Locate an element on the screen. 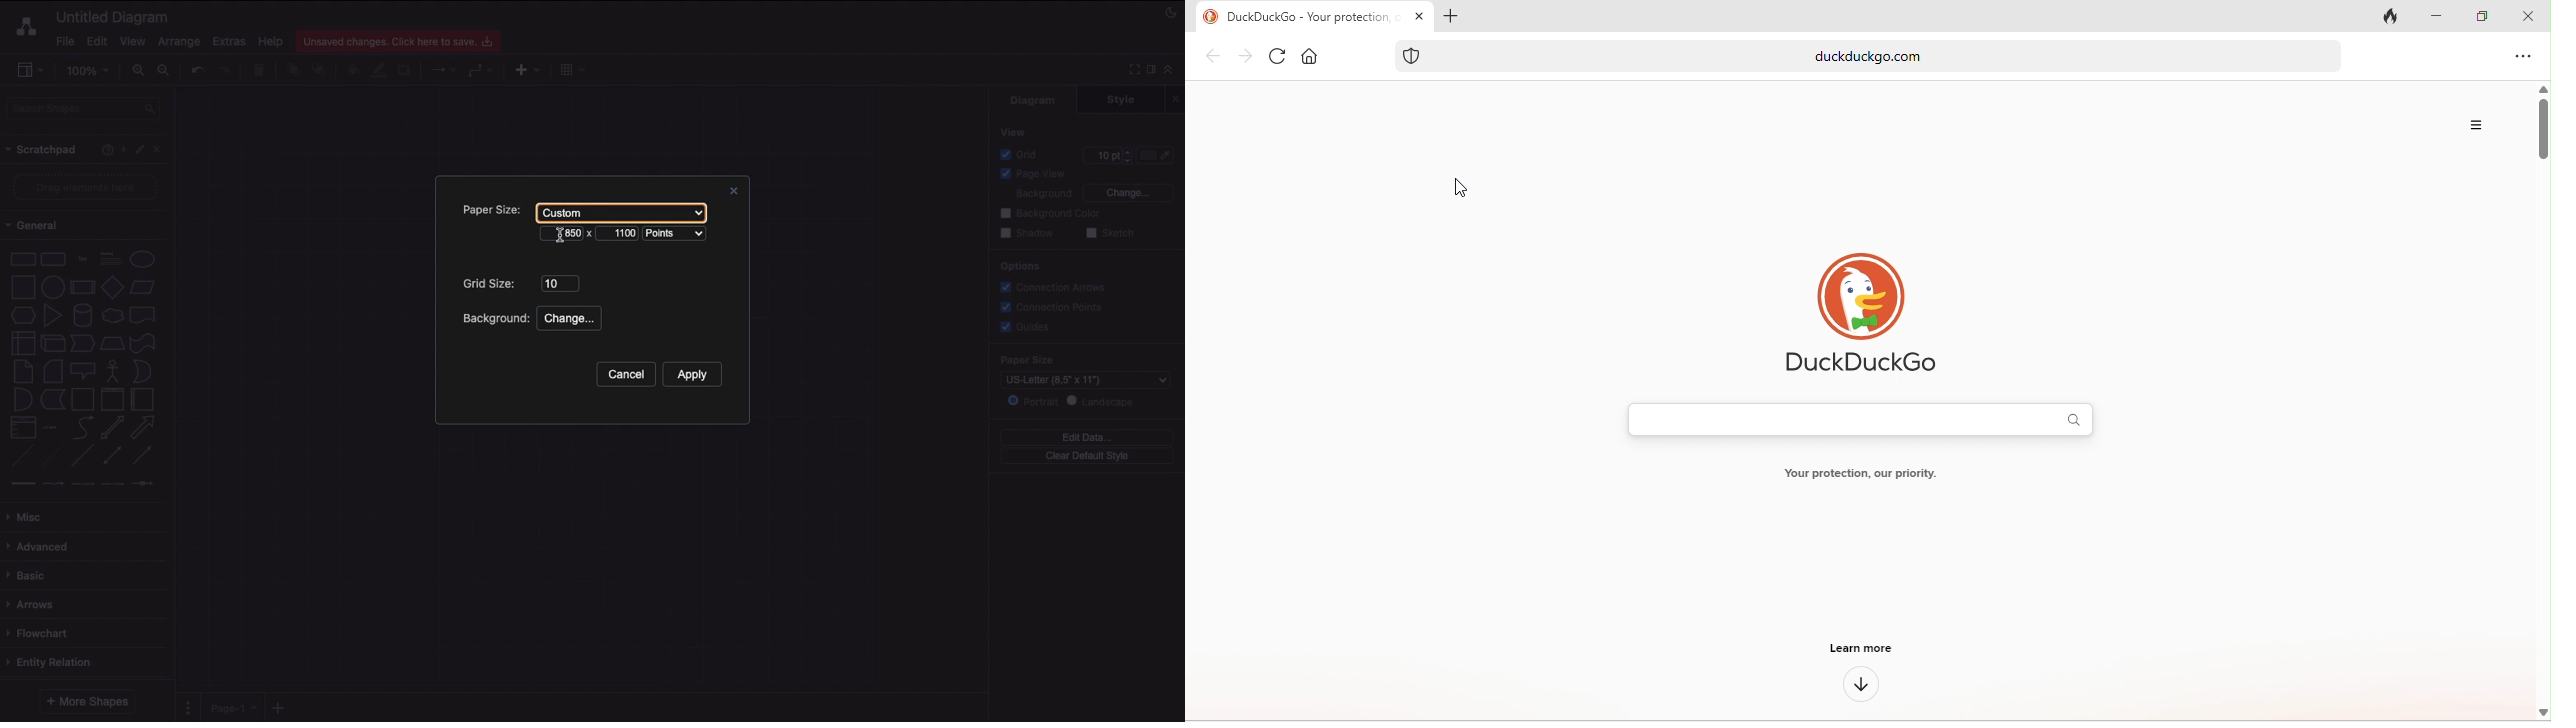 The image size is (2576, 728). Document is located at coordinates (143, 315).